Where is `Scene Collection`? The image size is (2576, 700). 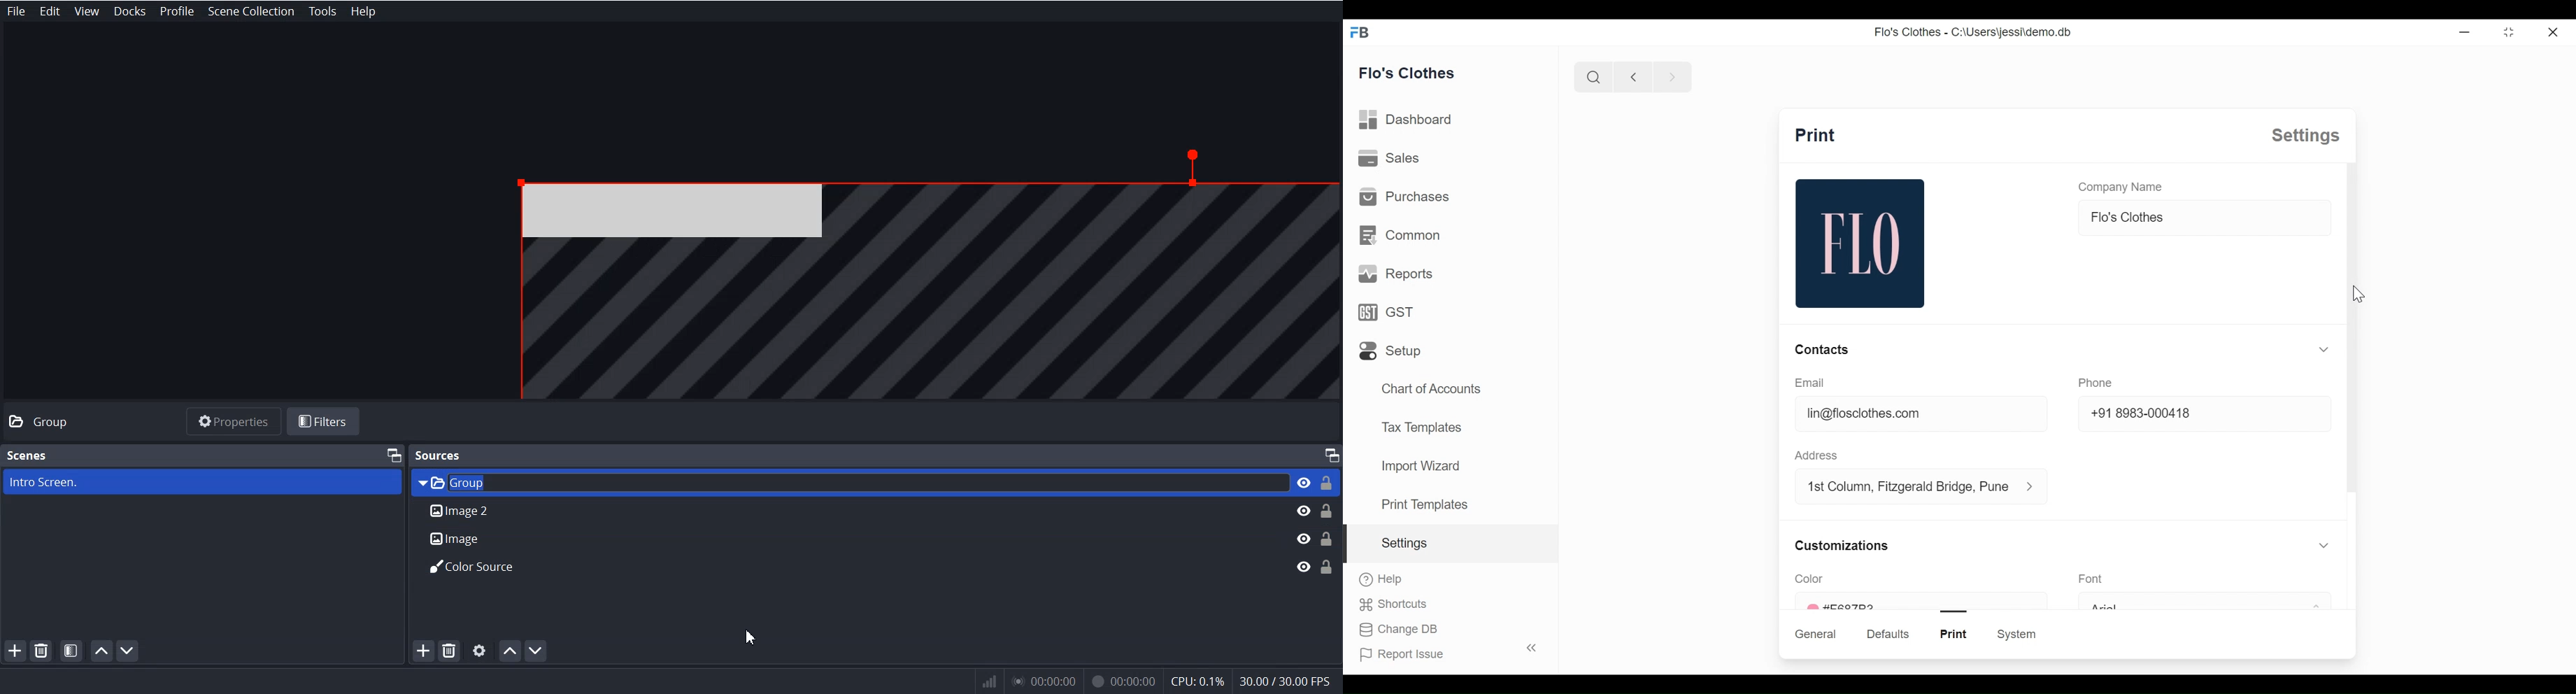 Scene Collection is located at coordinates (252, 12).